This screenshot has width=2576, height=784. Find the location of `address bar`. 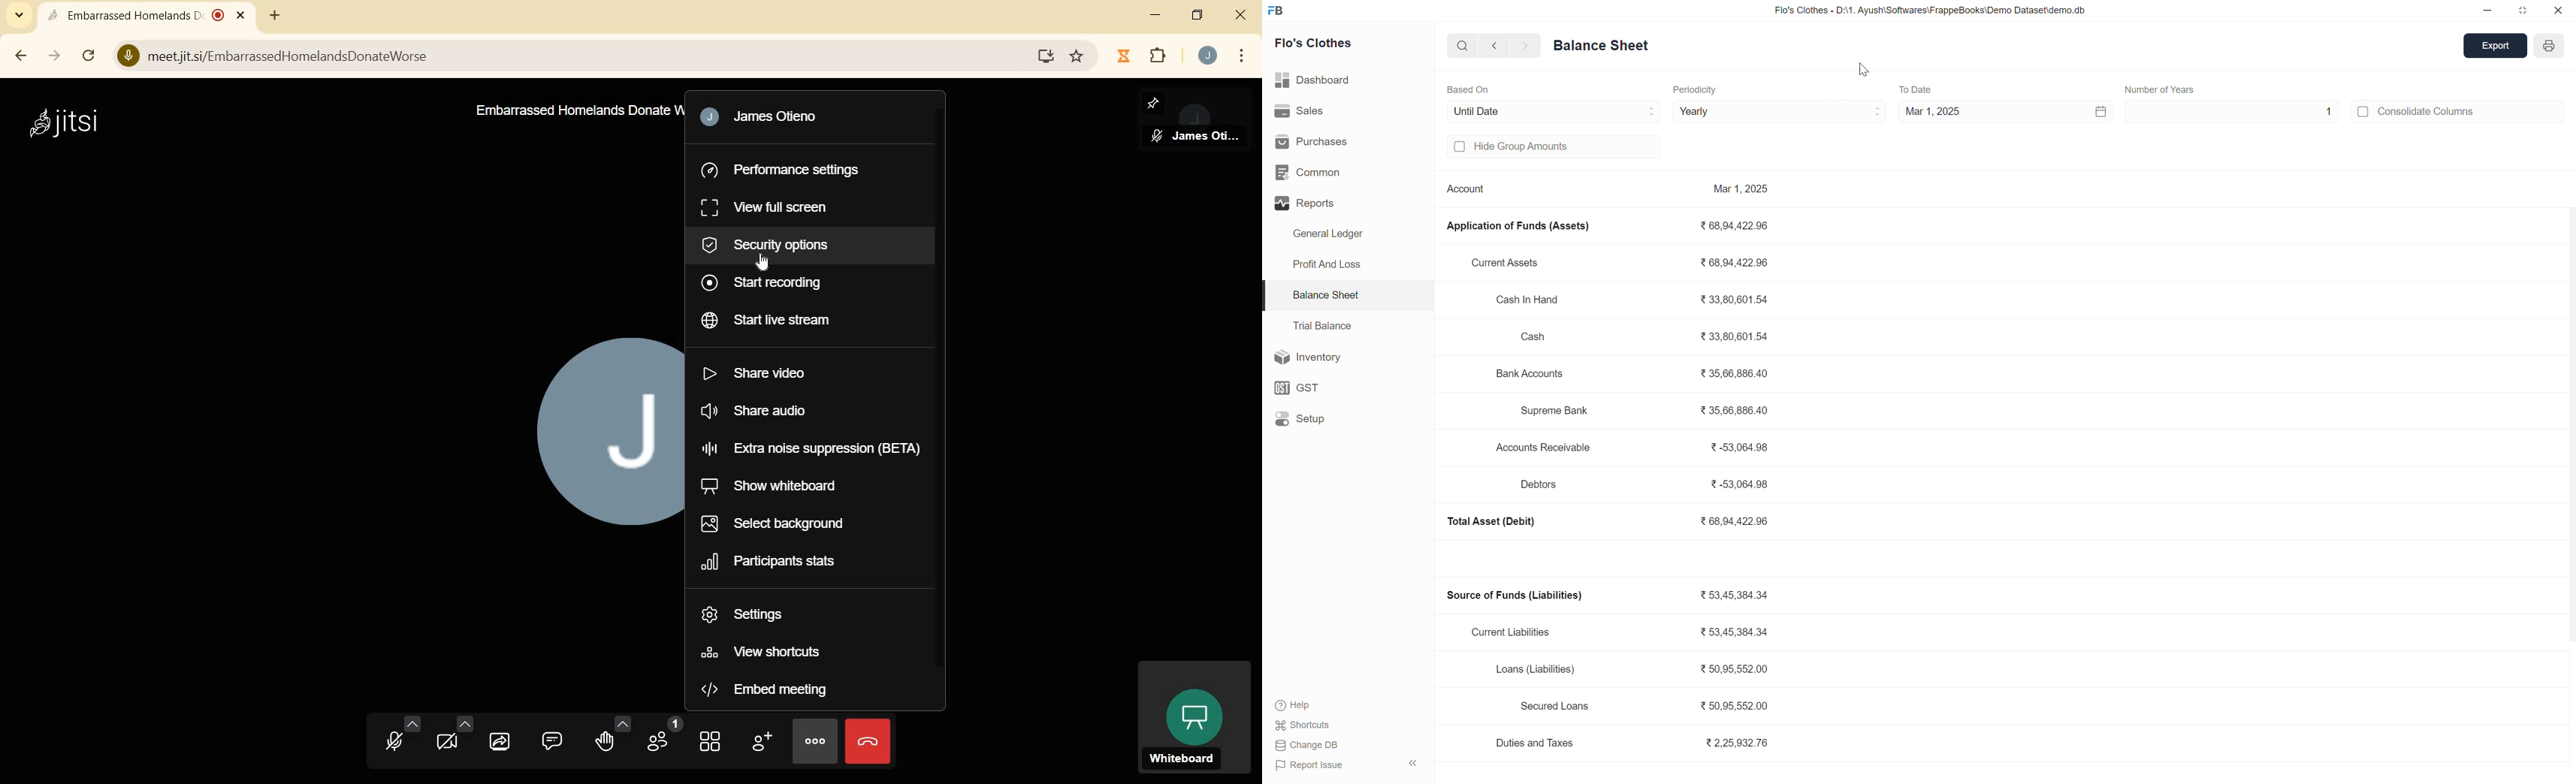

address bar is located at coordinates (569, 56).